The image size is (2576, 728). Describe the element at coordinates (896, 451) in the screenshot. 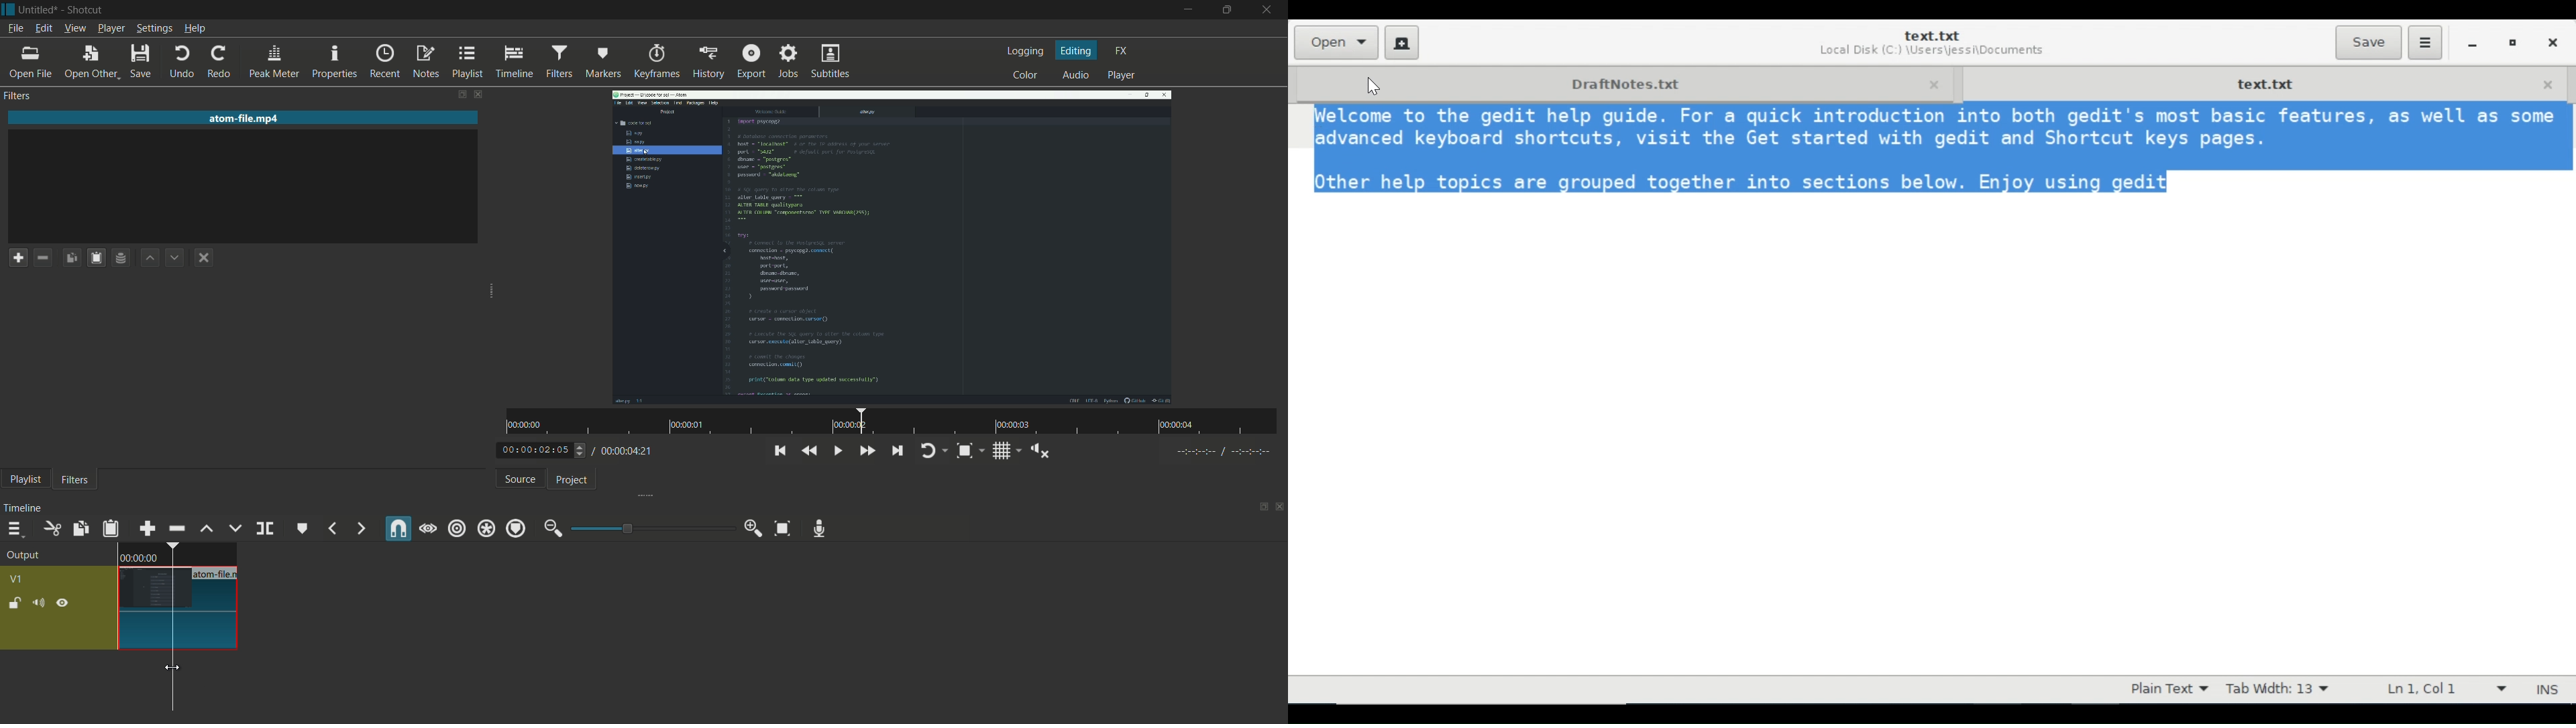

I see `skip to the next point` at that location.